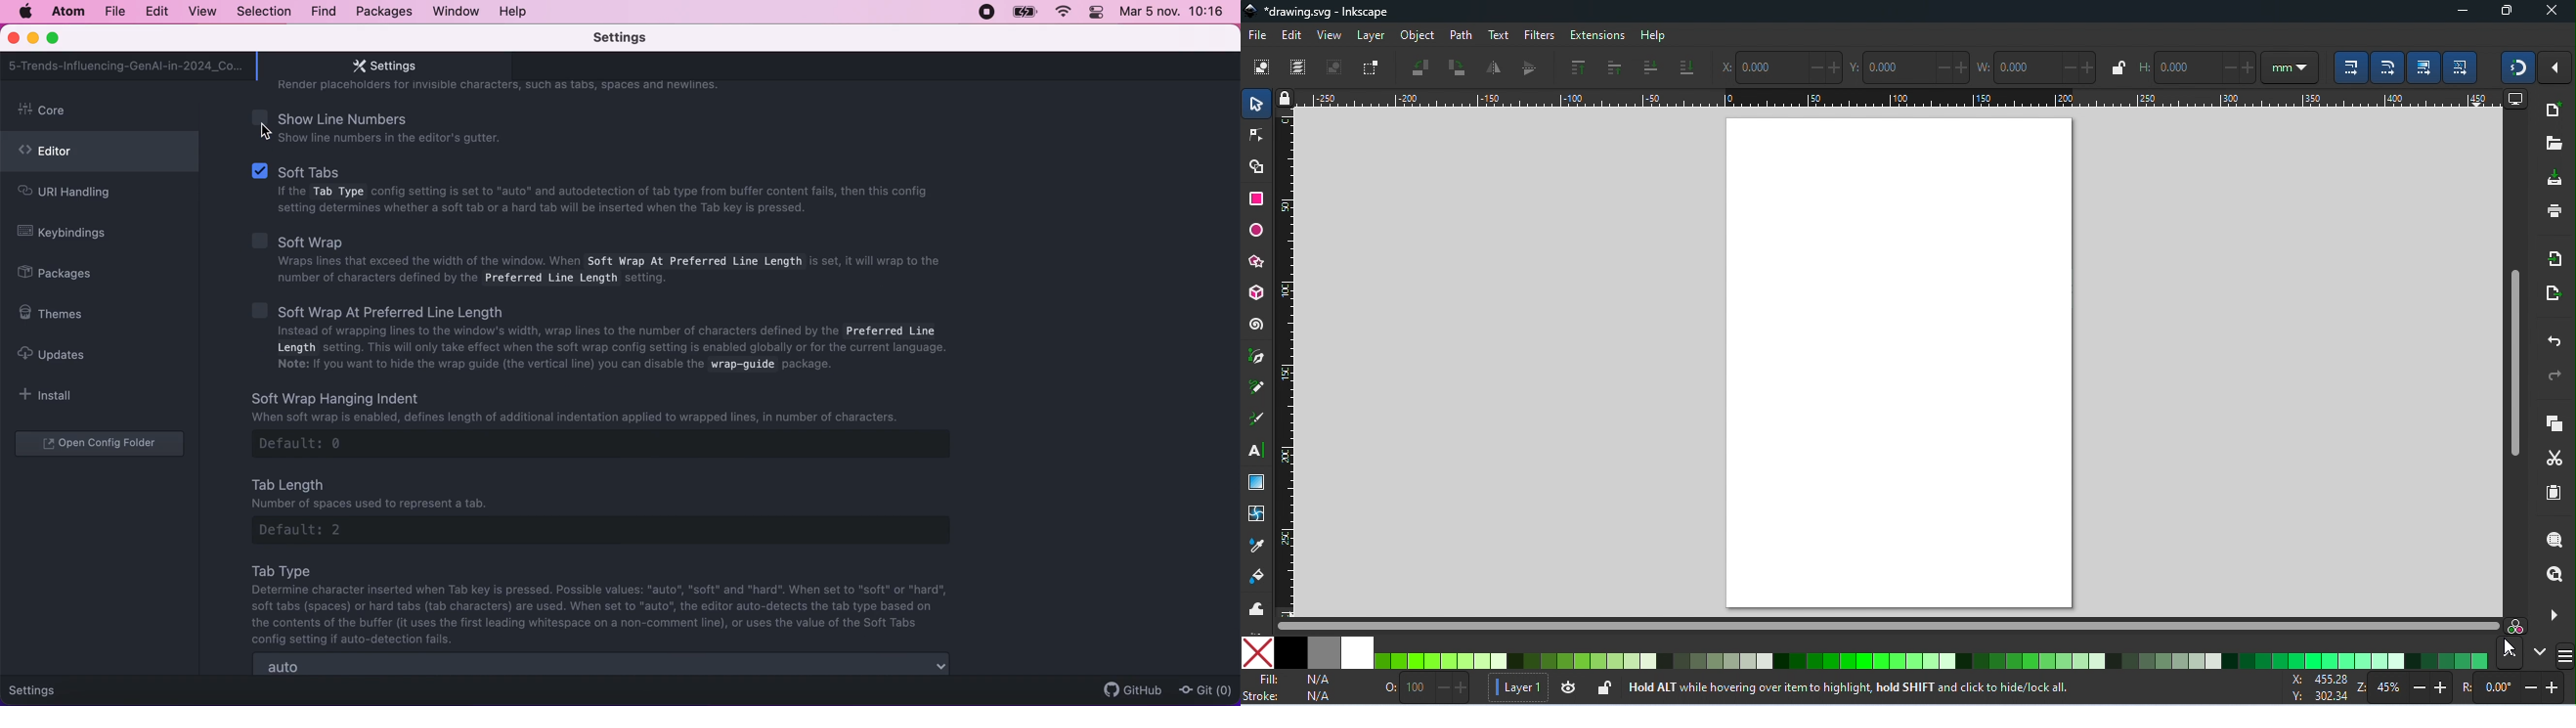 This screenshot has height=728, width=2576. I want to click on toggle current layer visibility, so click(1567, 686).